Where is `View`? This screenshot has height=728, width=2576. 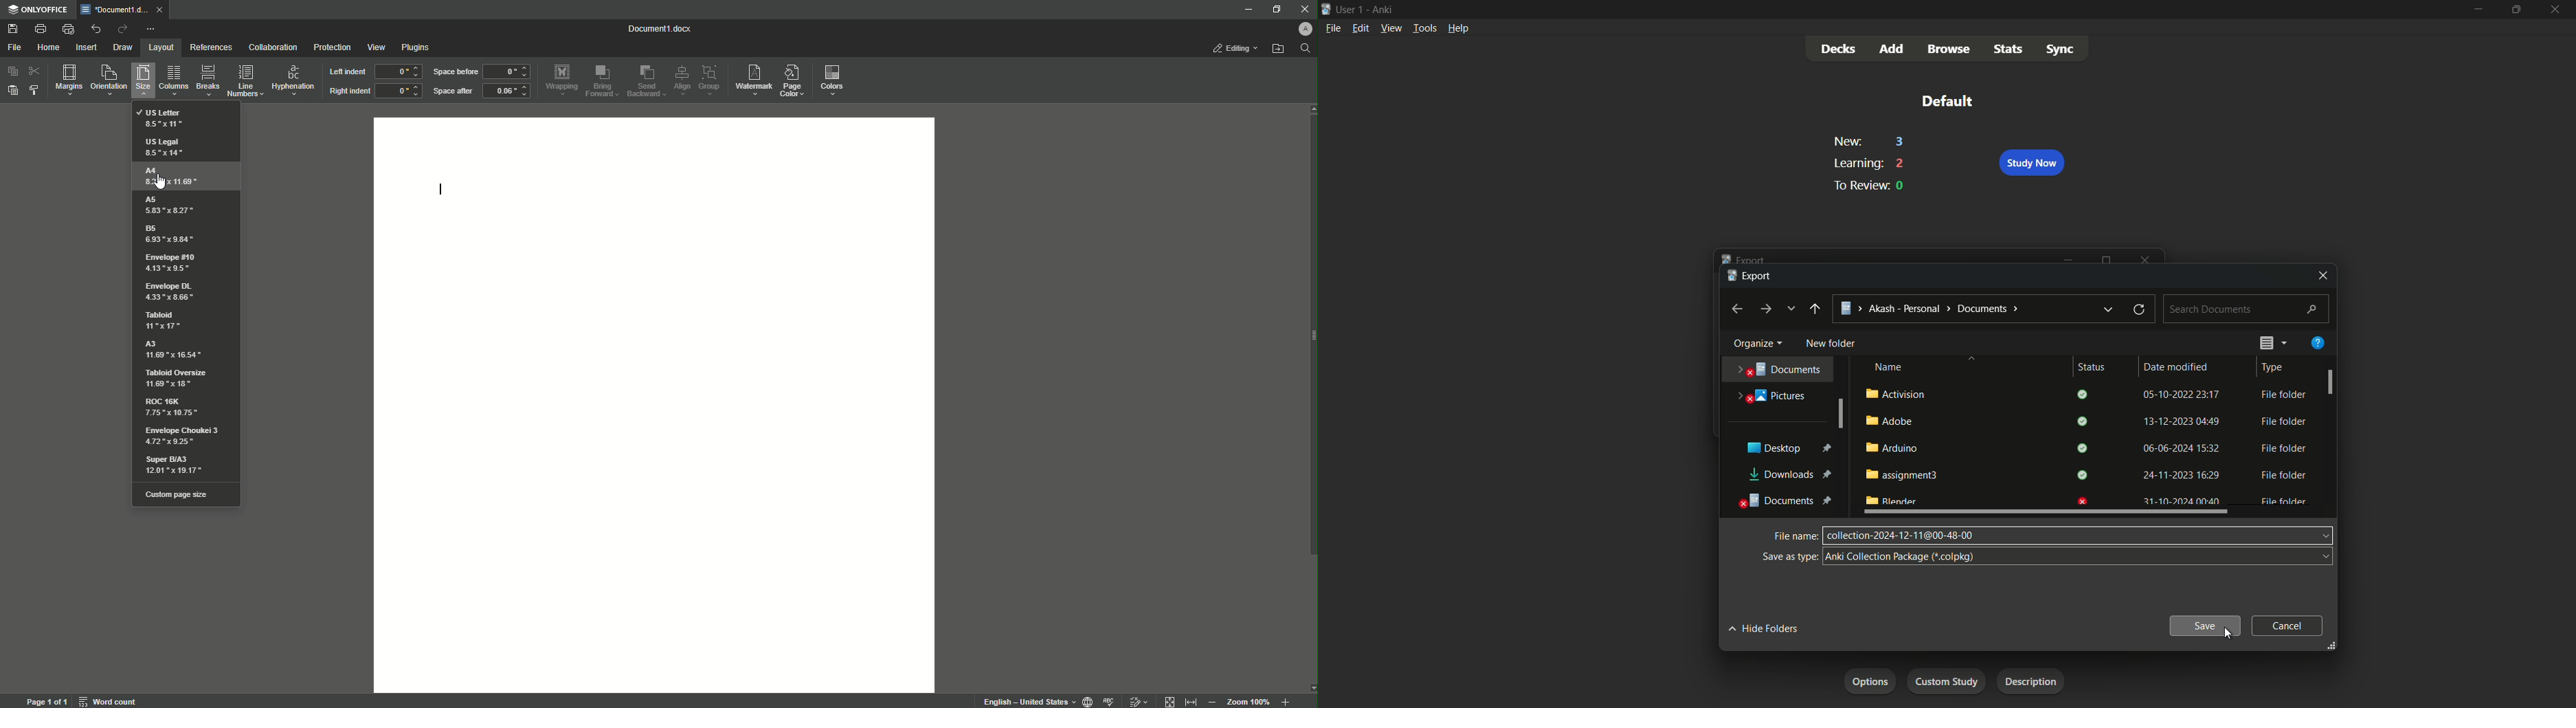
View is located at coordinates (374, 47).